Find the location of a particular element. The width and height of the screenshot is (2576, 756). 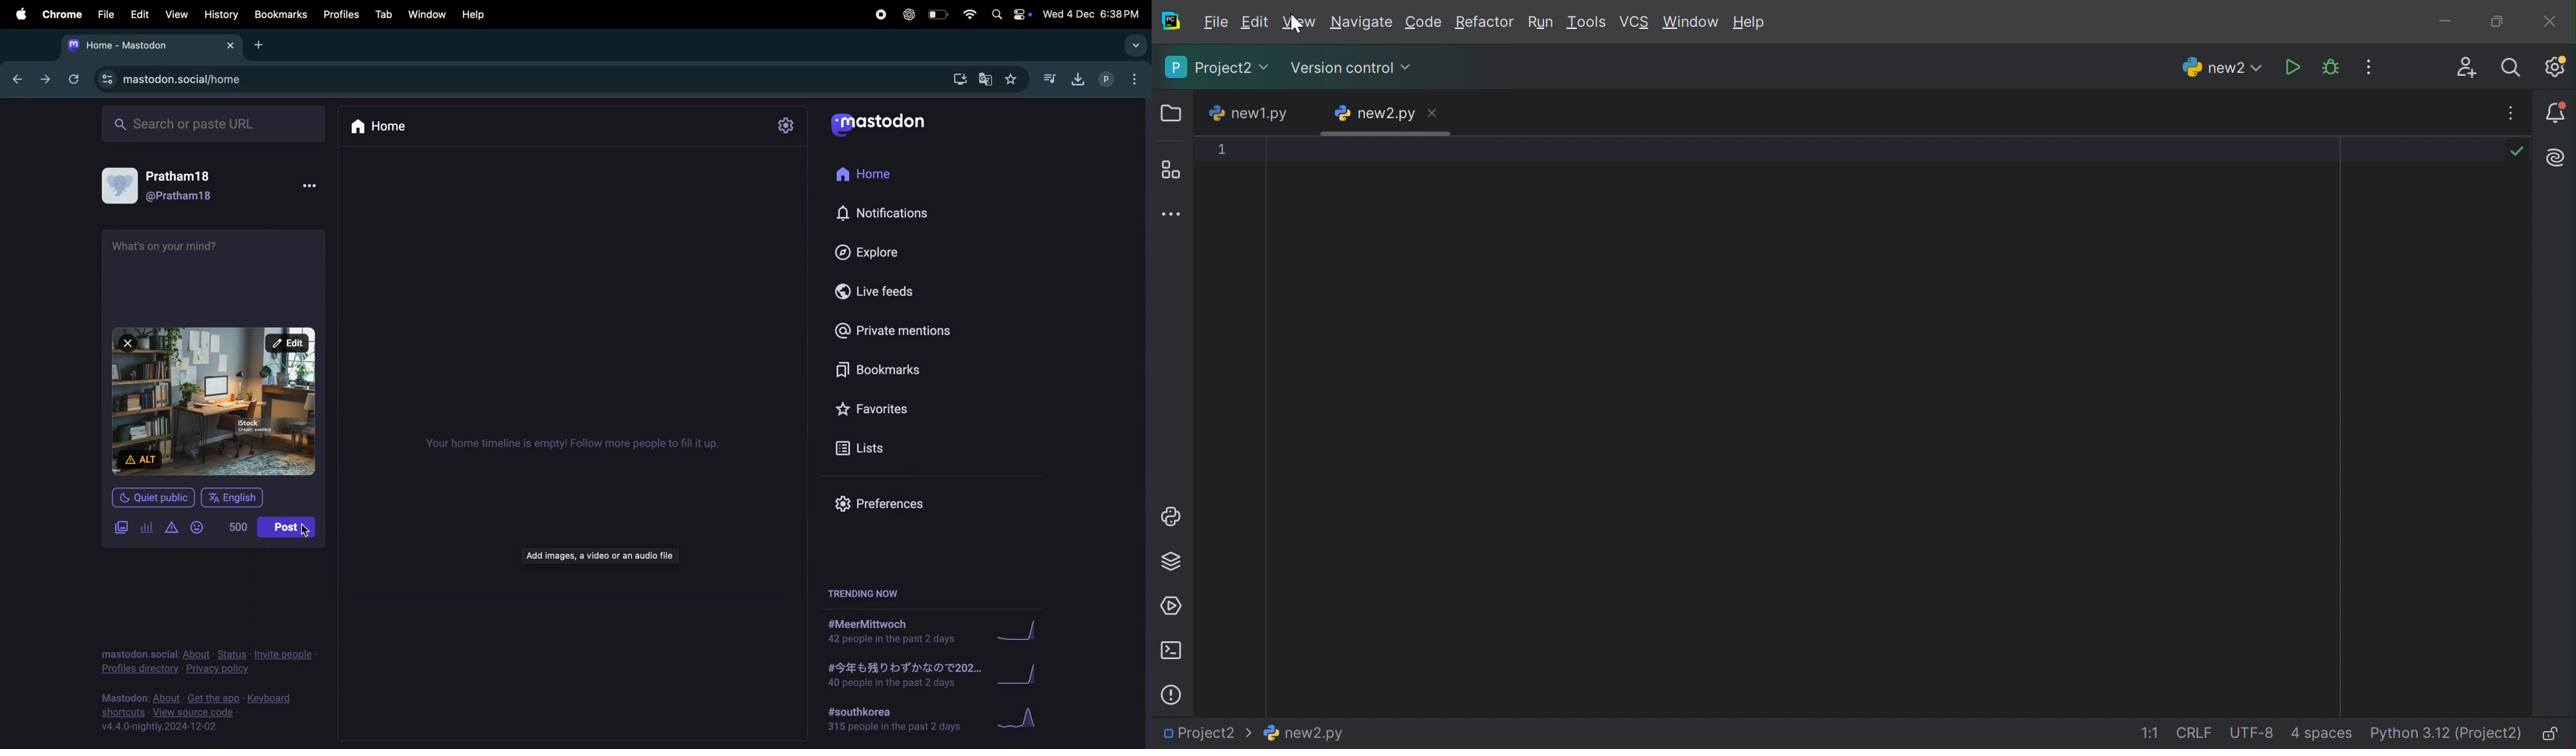

userprofile is located at coordinates (1123, 79).